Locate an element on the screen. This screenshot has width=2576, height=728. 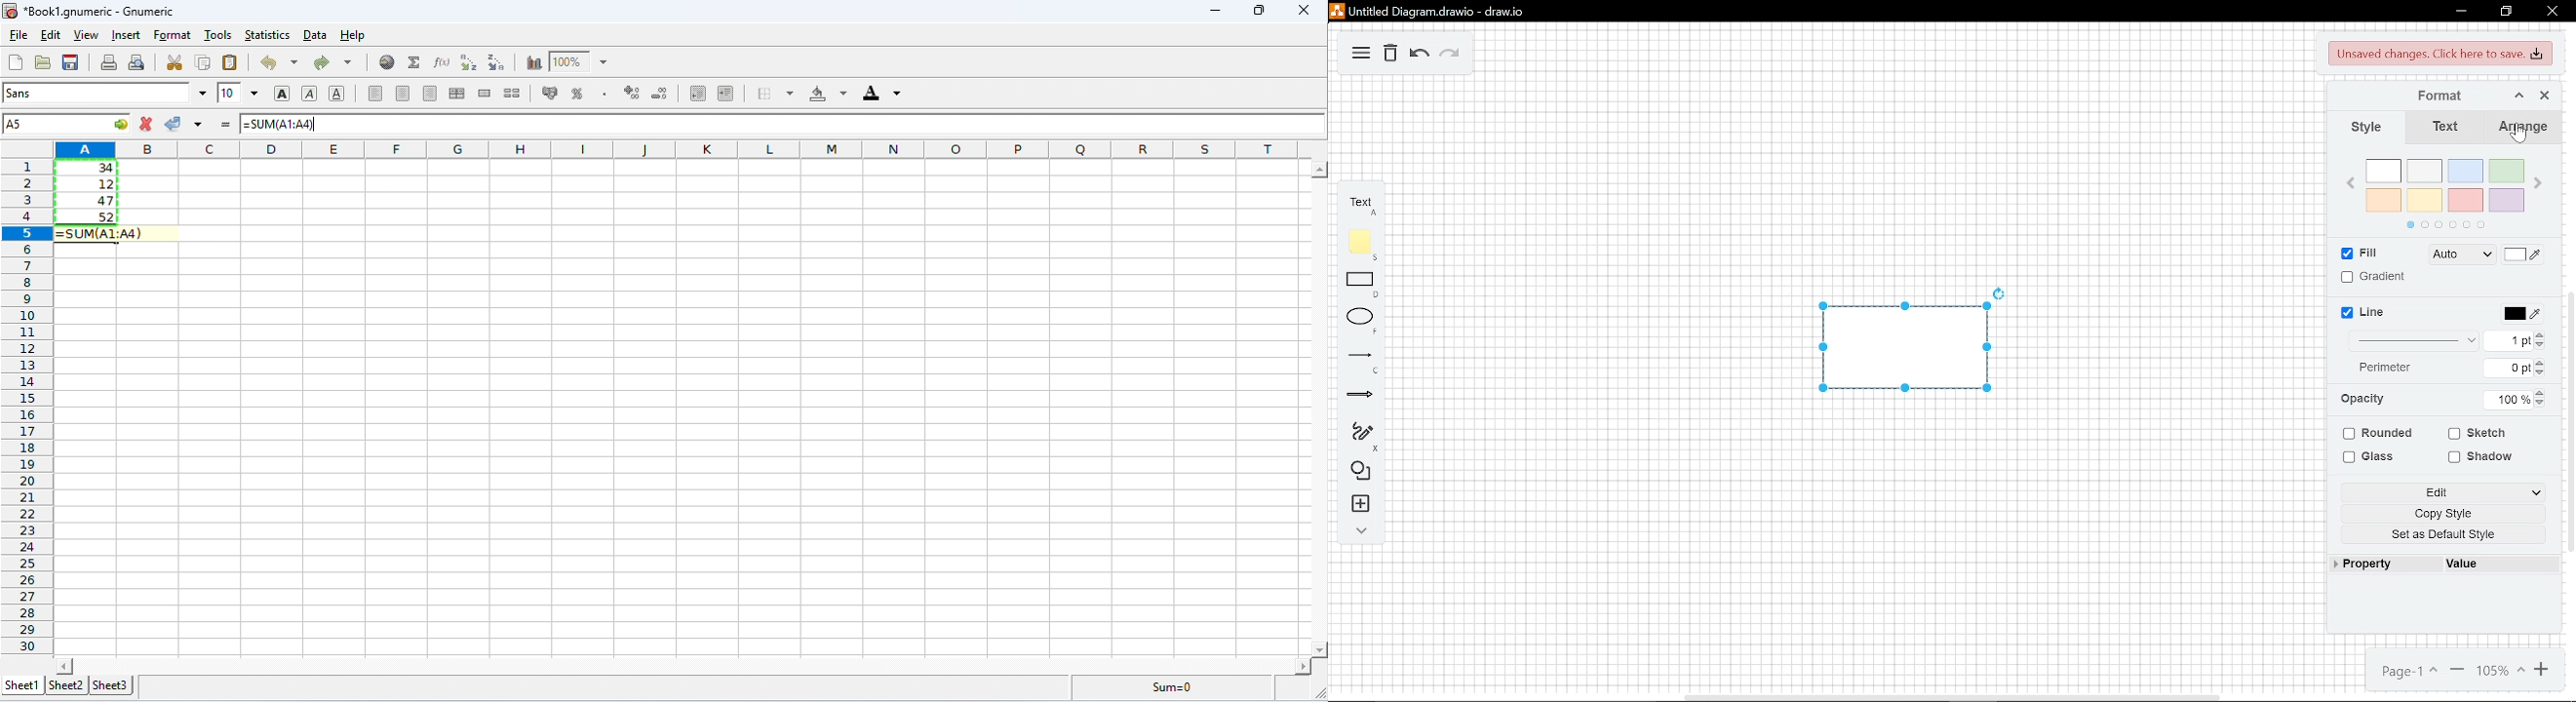
shadow is located at coordinates (2482, 456).